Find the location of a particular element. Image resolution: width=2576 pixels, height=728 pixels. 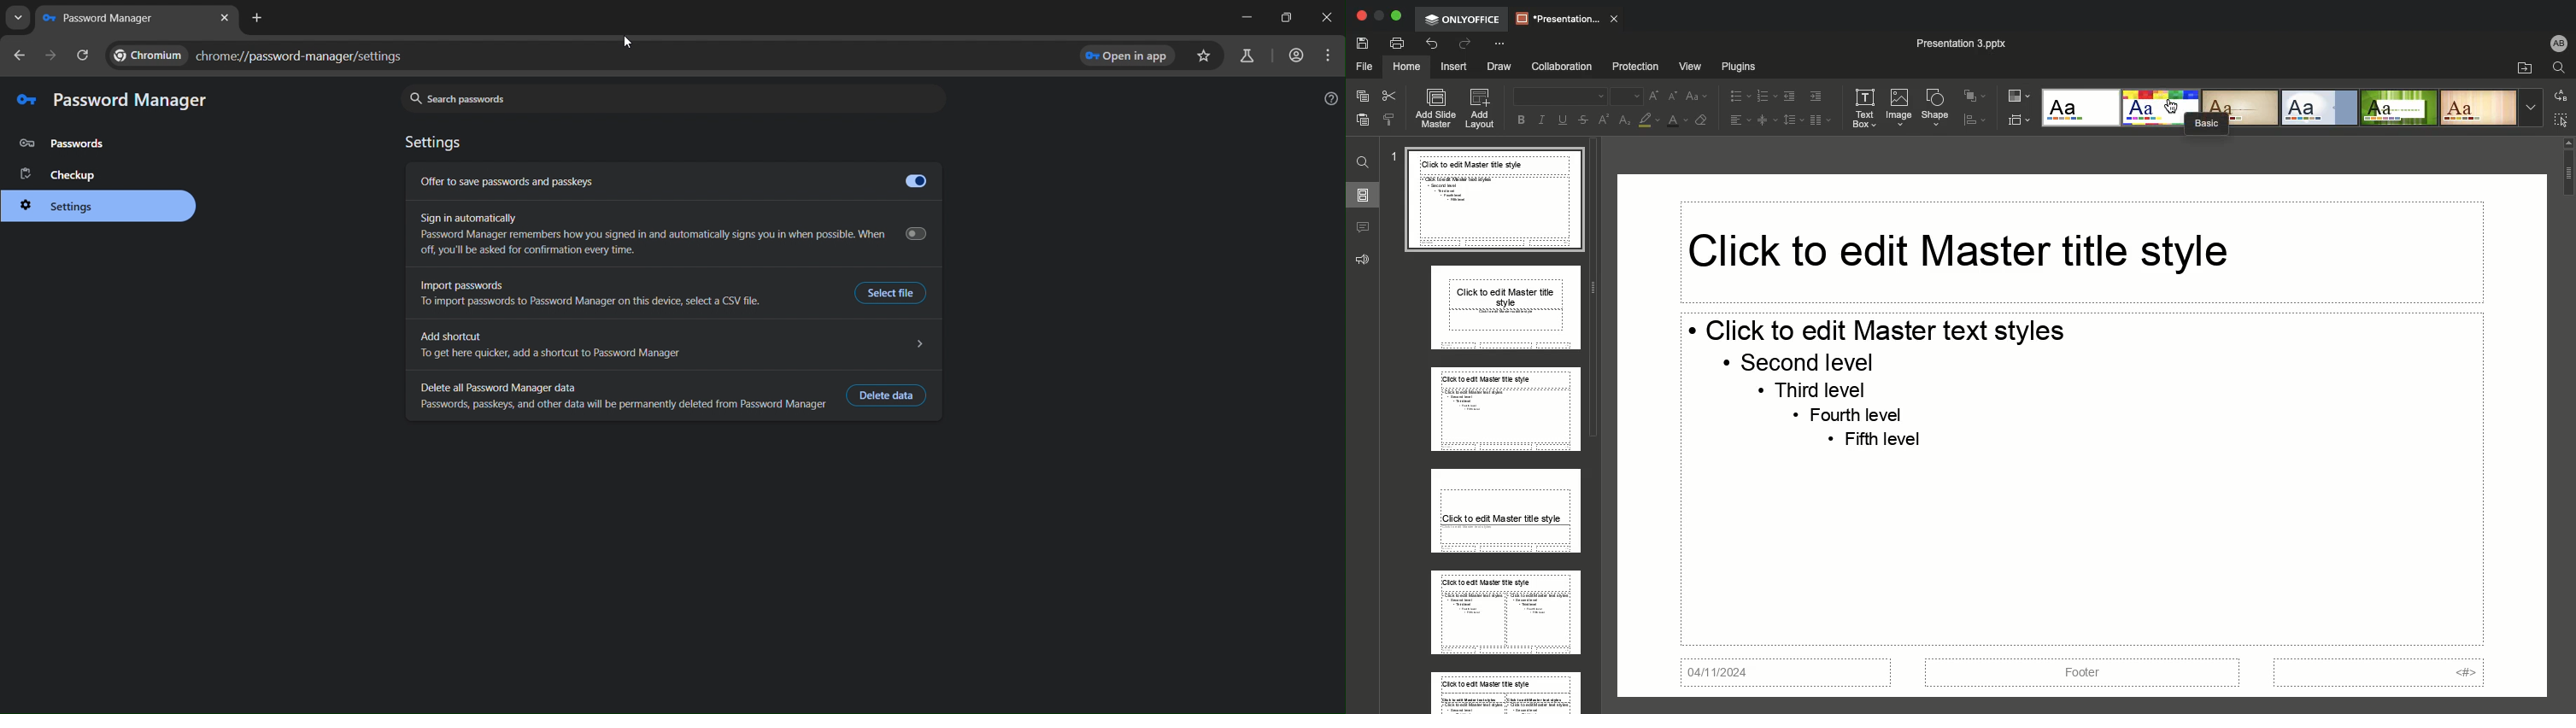

open in app is located at coordinates (1130, 55).